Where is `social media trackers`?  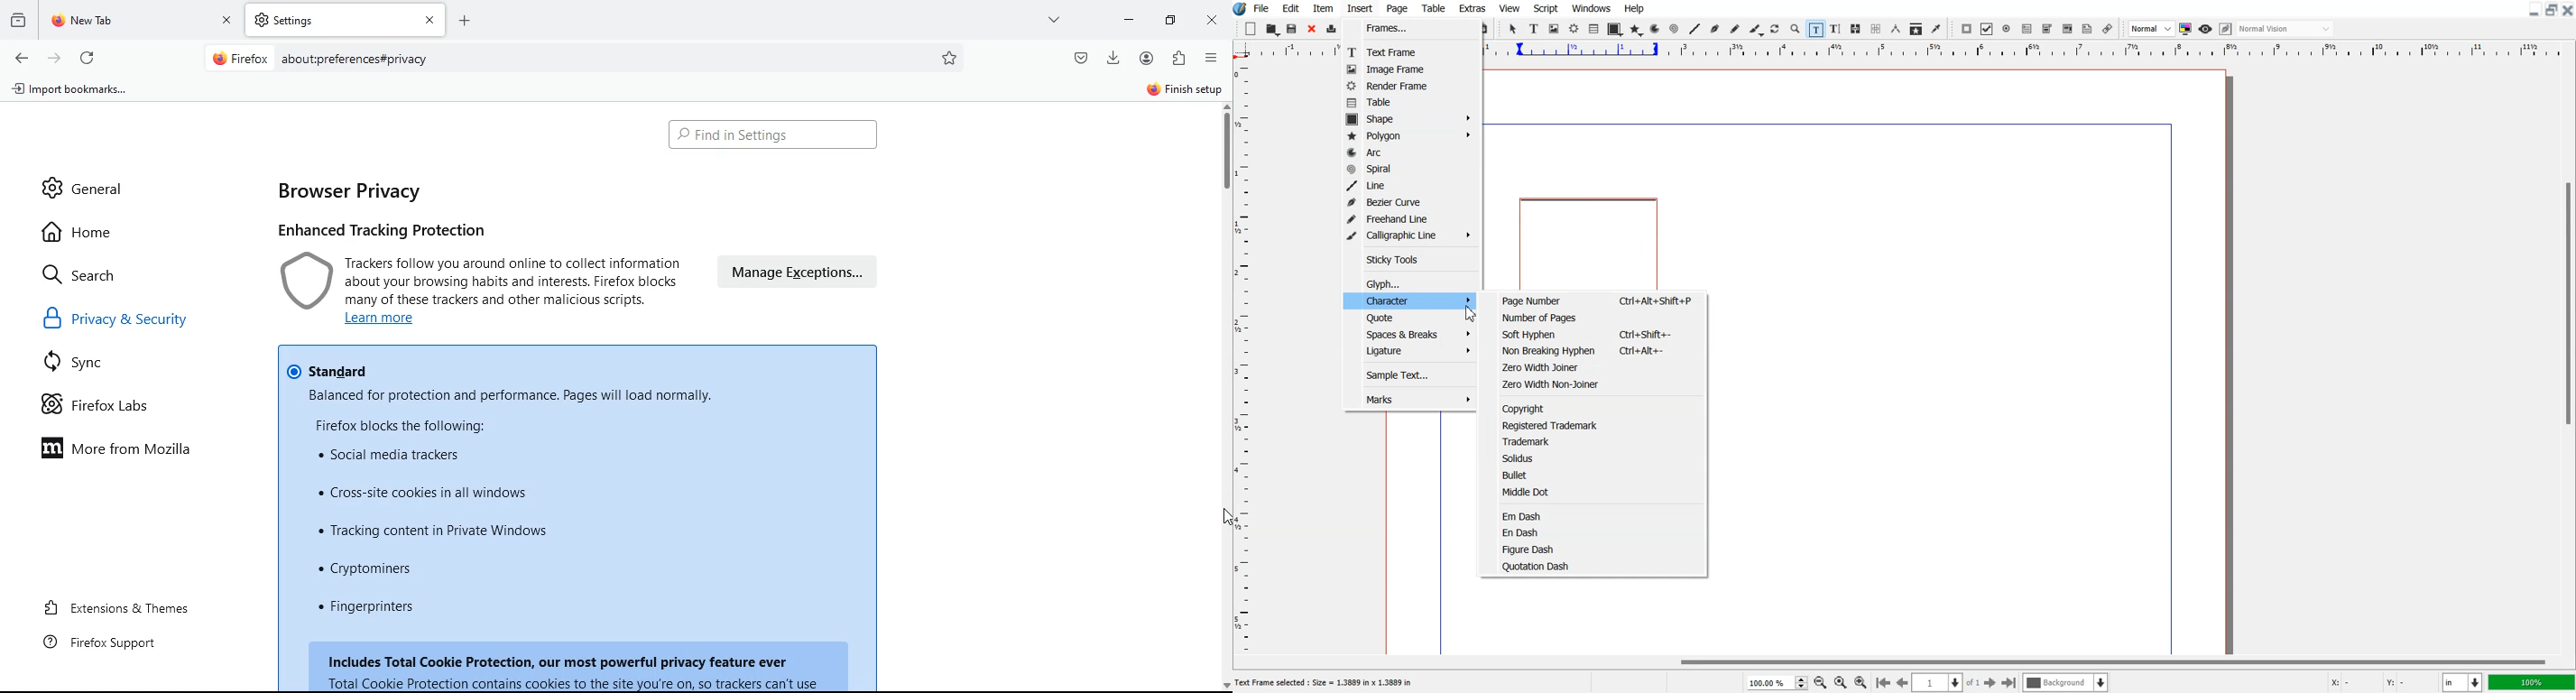
social media trackers is located at coordinates (389, 455).